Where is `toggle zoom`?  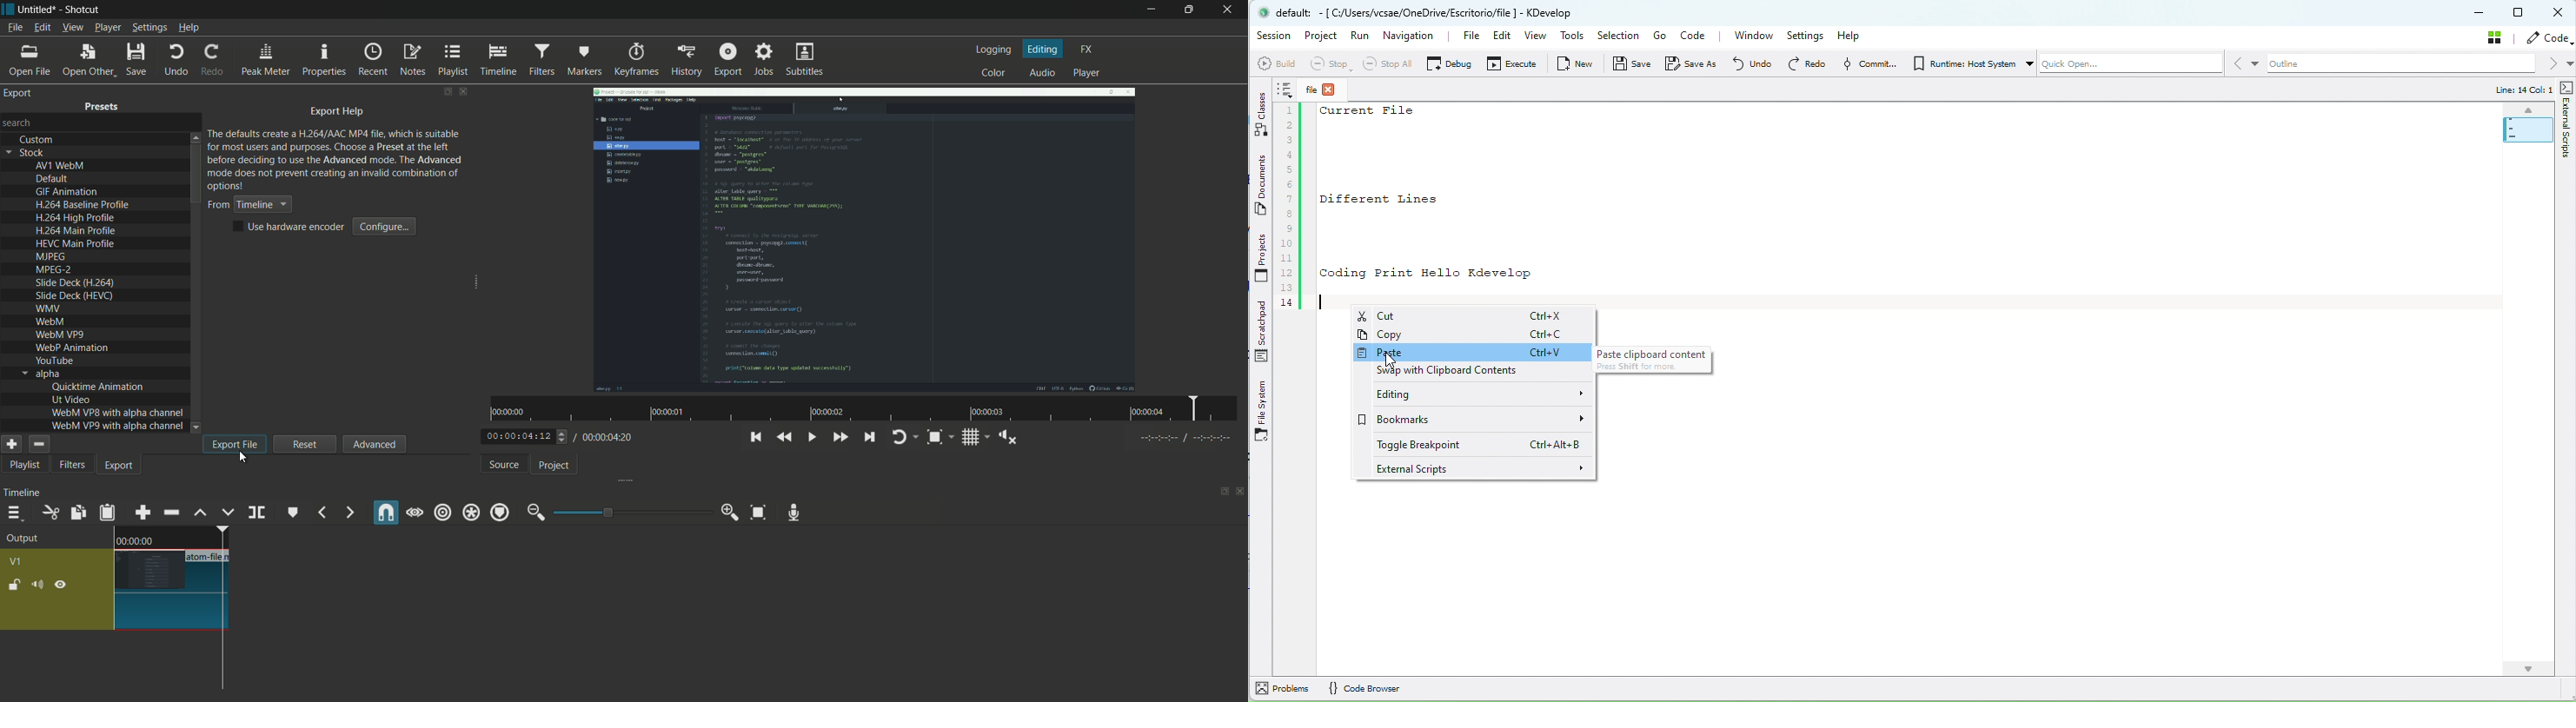 toggle zoom is located at coordinates (935, 437).